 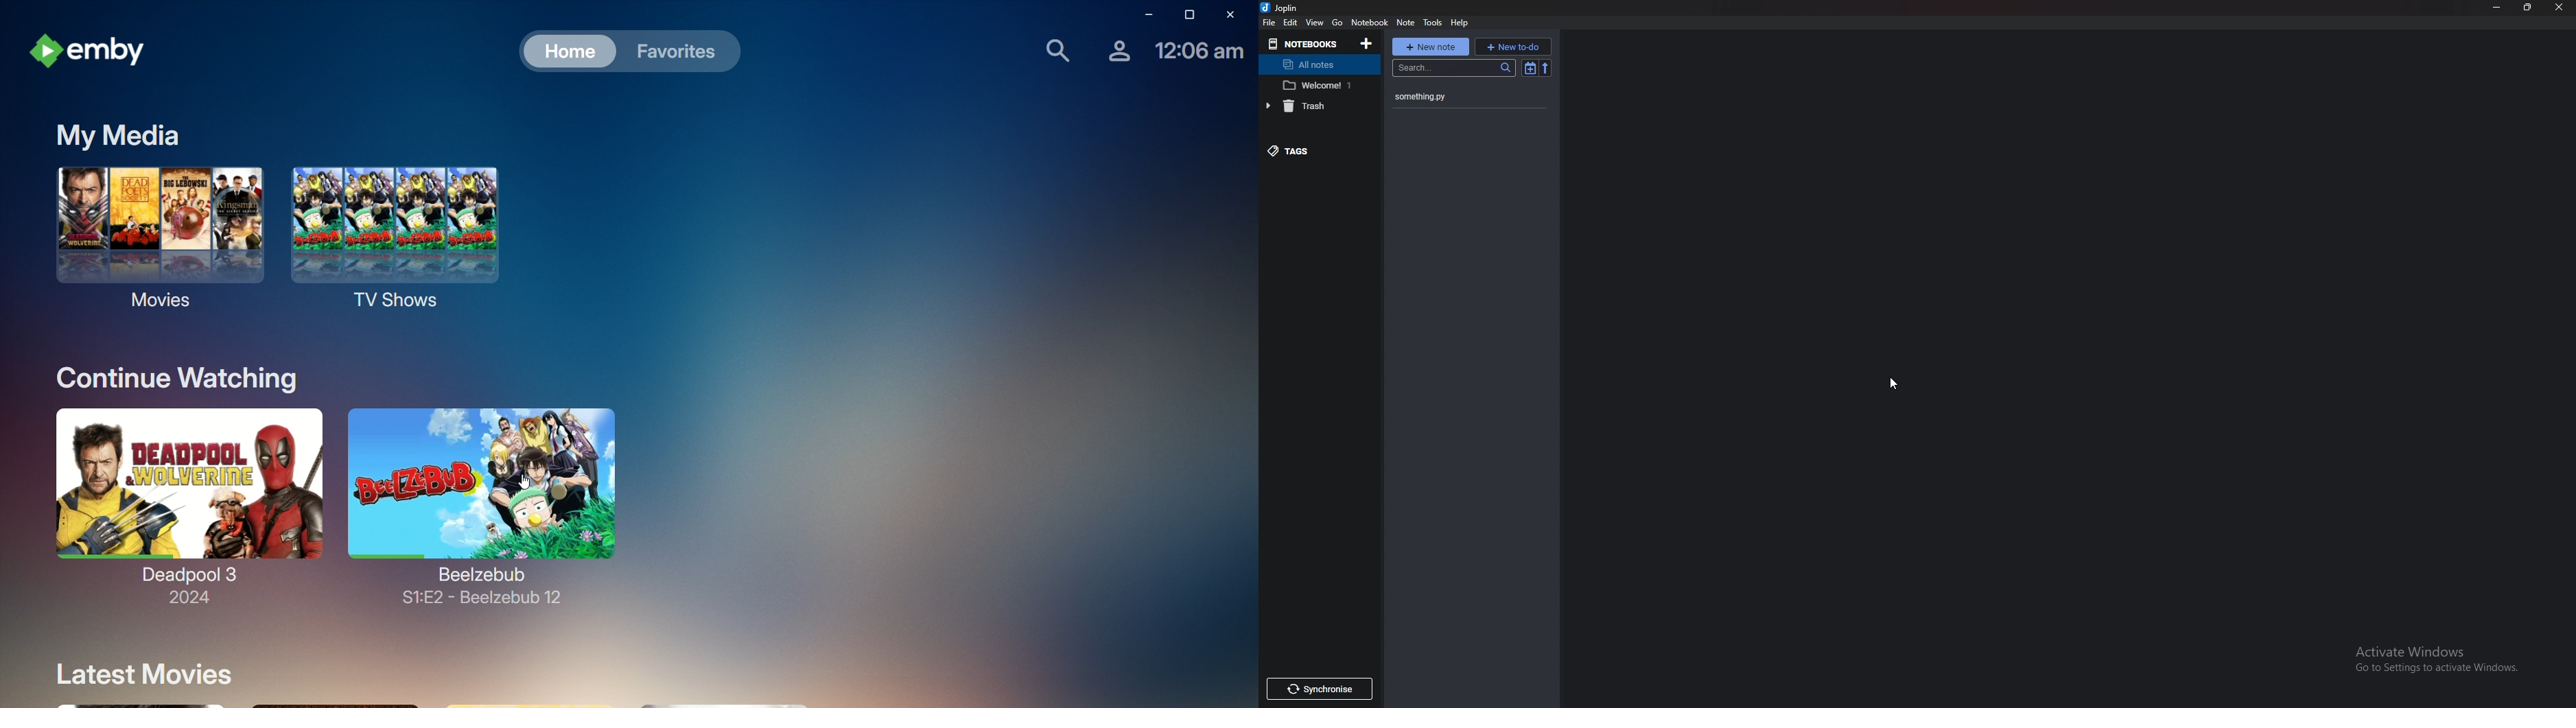 What do you see at coordinates (1547, 69) in the screenshot?
I see `Reverse sort order` at bounding box center [1547, 69].